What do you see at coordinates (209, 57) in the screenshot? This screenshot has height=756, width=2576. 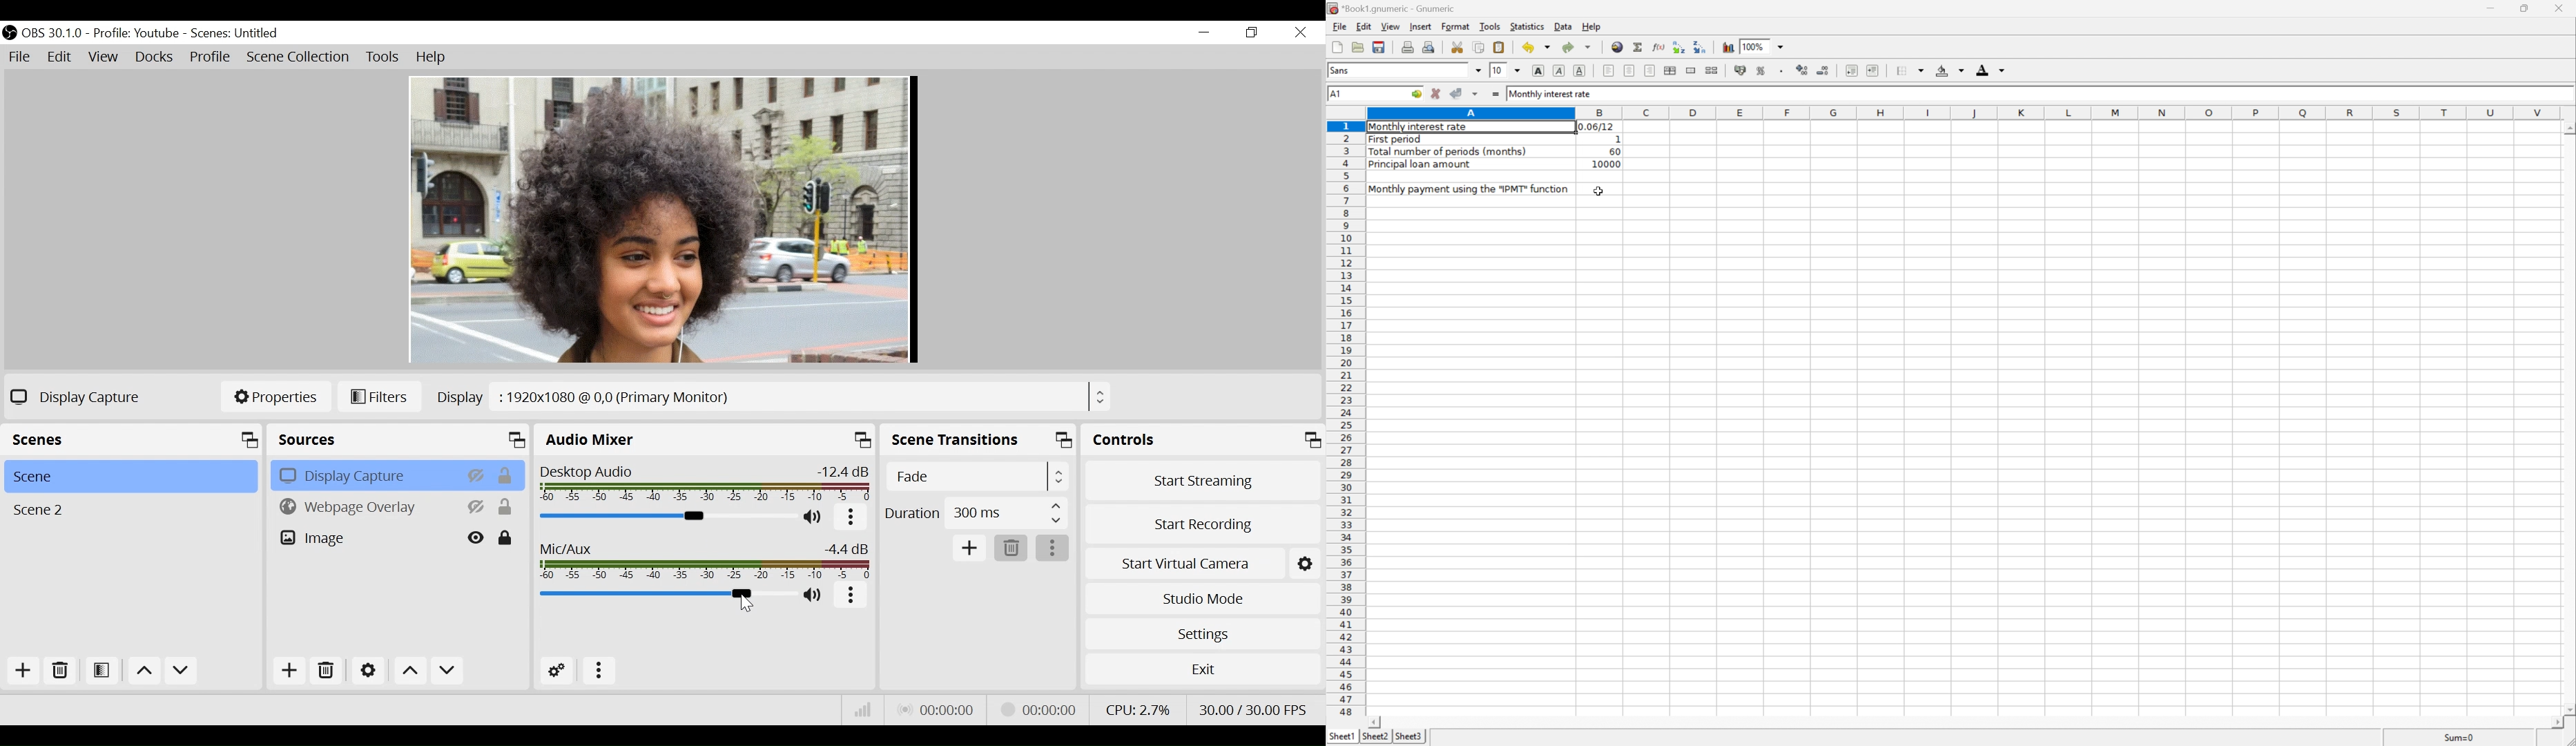 I see `Profile` at bounding box center [209, 57].